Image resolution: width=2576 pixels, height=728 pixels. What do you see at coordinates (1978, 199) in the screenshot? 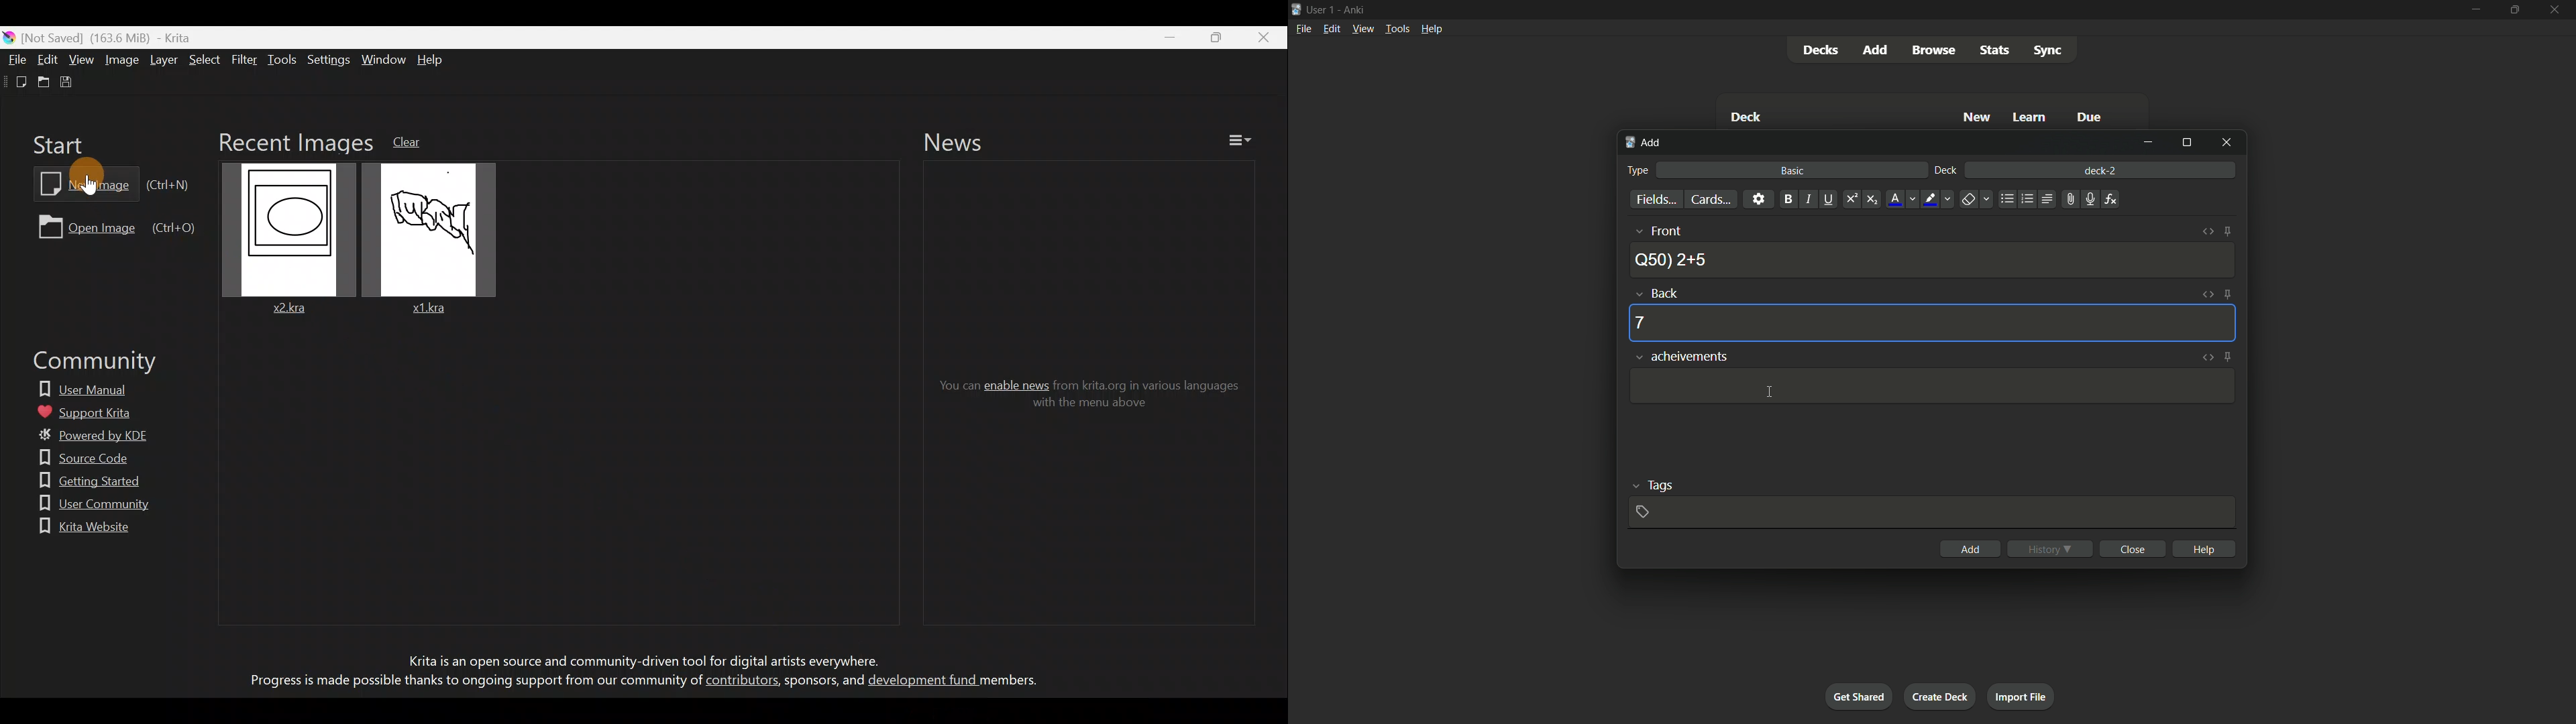
I see `remove formatting` at bounding box center [1978, 199].